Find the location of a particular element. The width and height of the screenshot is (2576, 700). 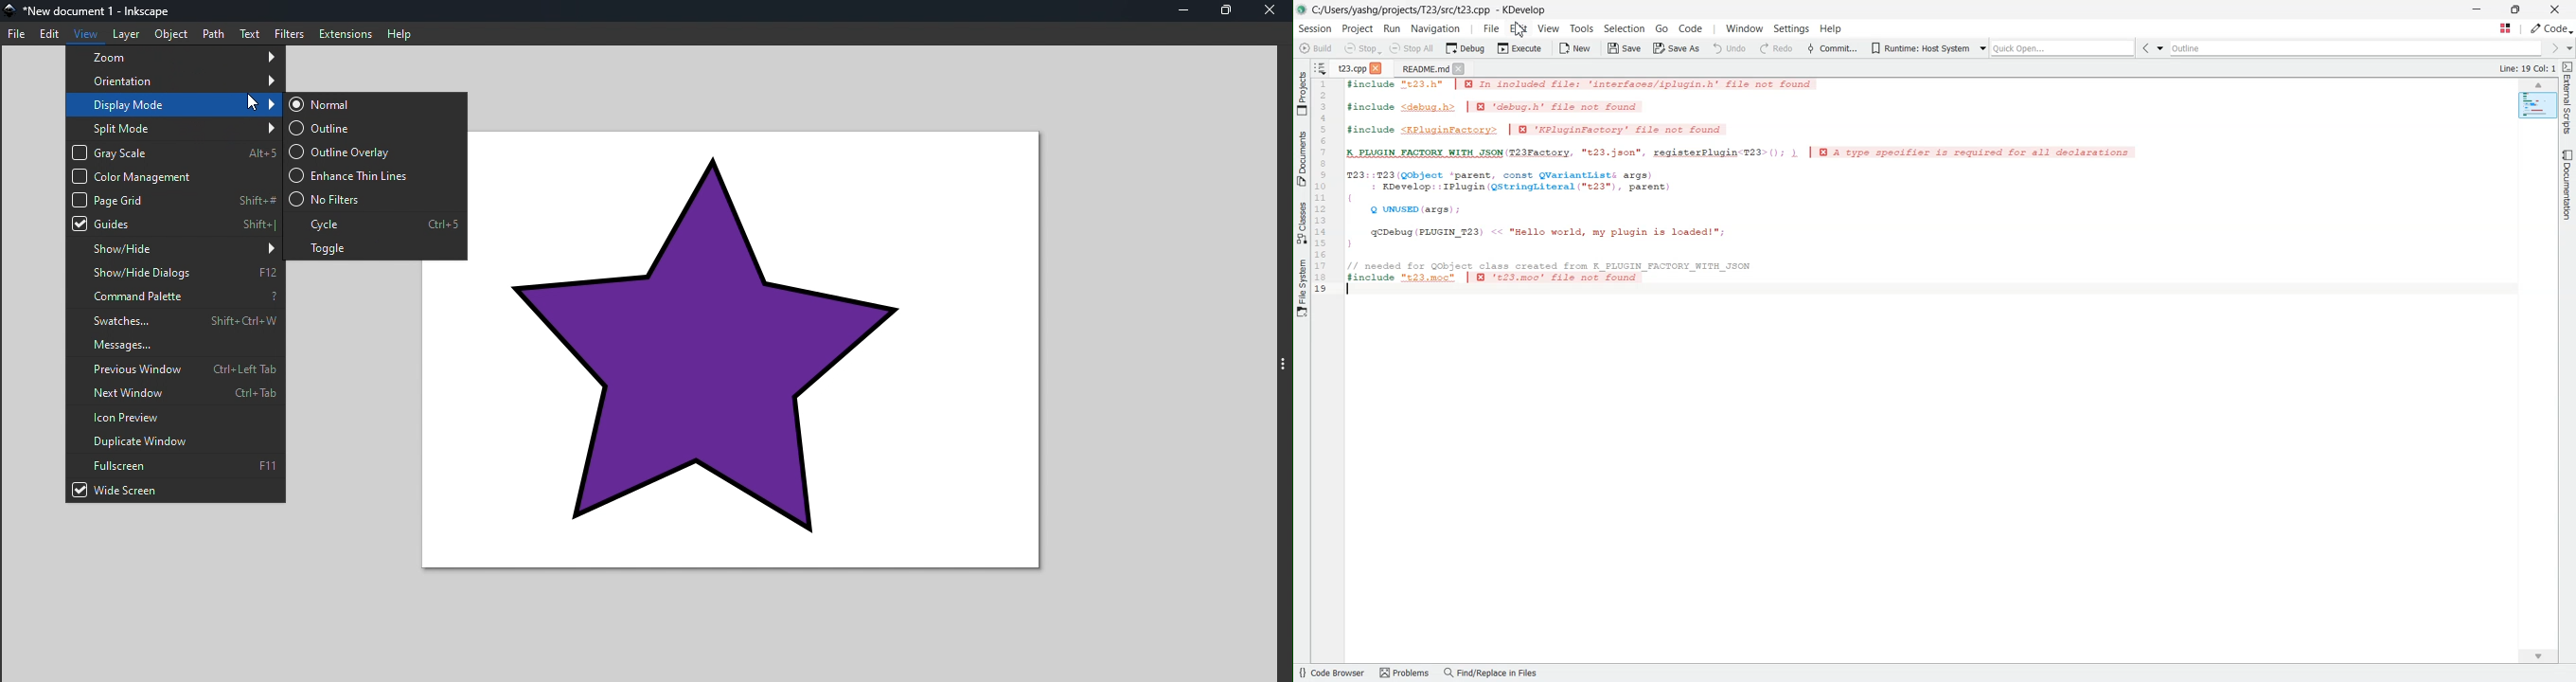

Split mode is located at coordinates (172, 128).